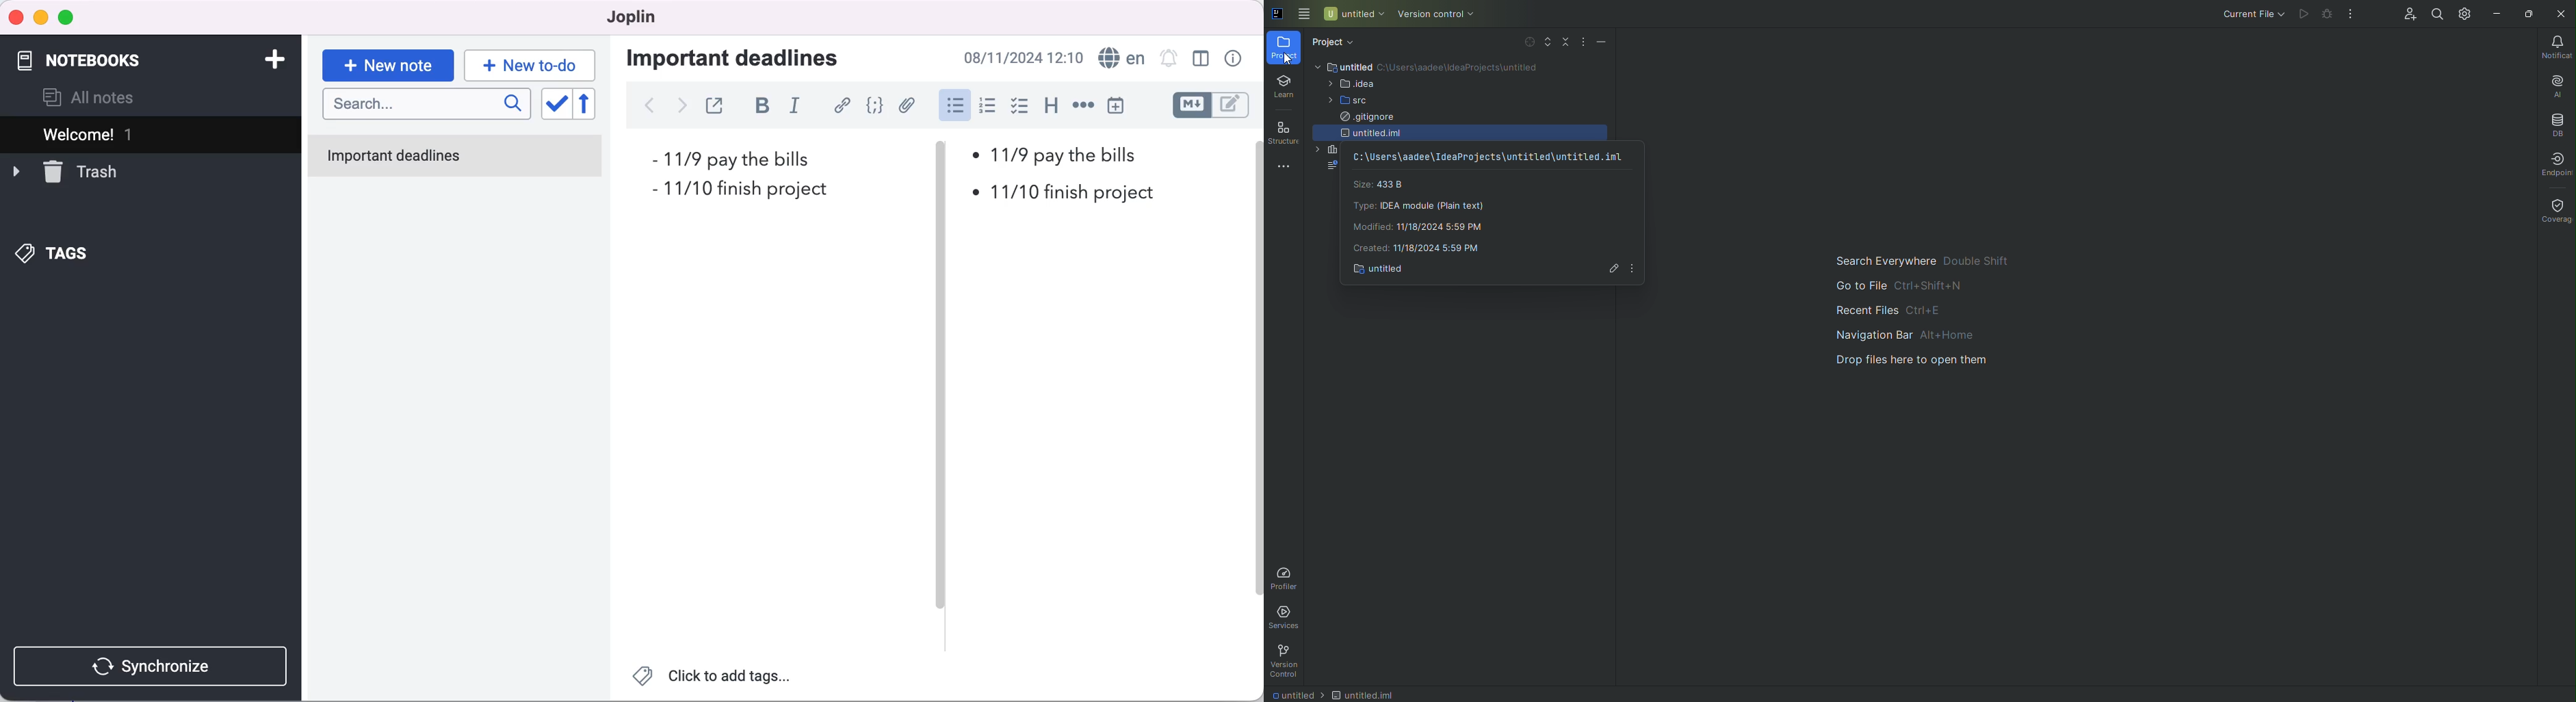 This screenshot has width=2576, height=728. I want to click on minimize, so click(42, 17).